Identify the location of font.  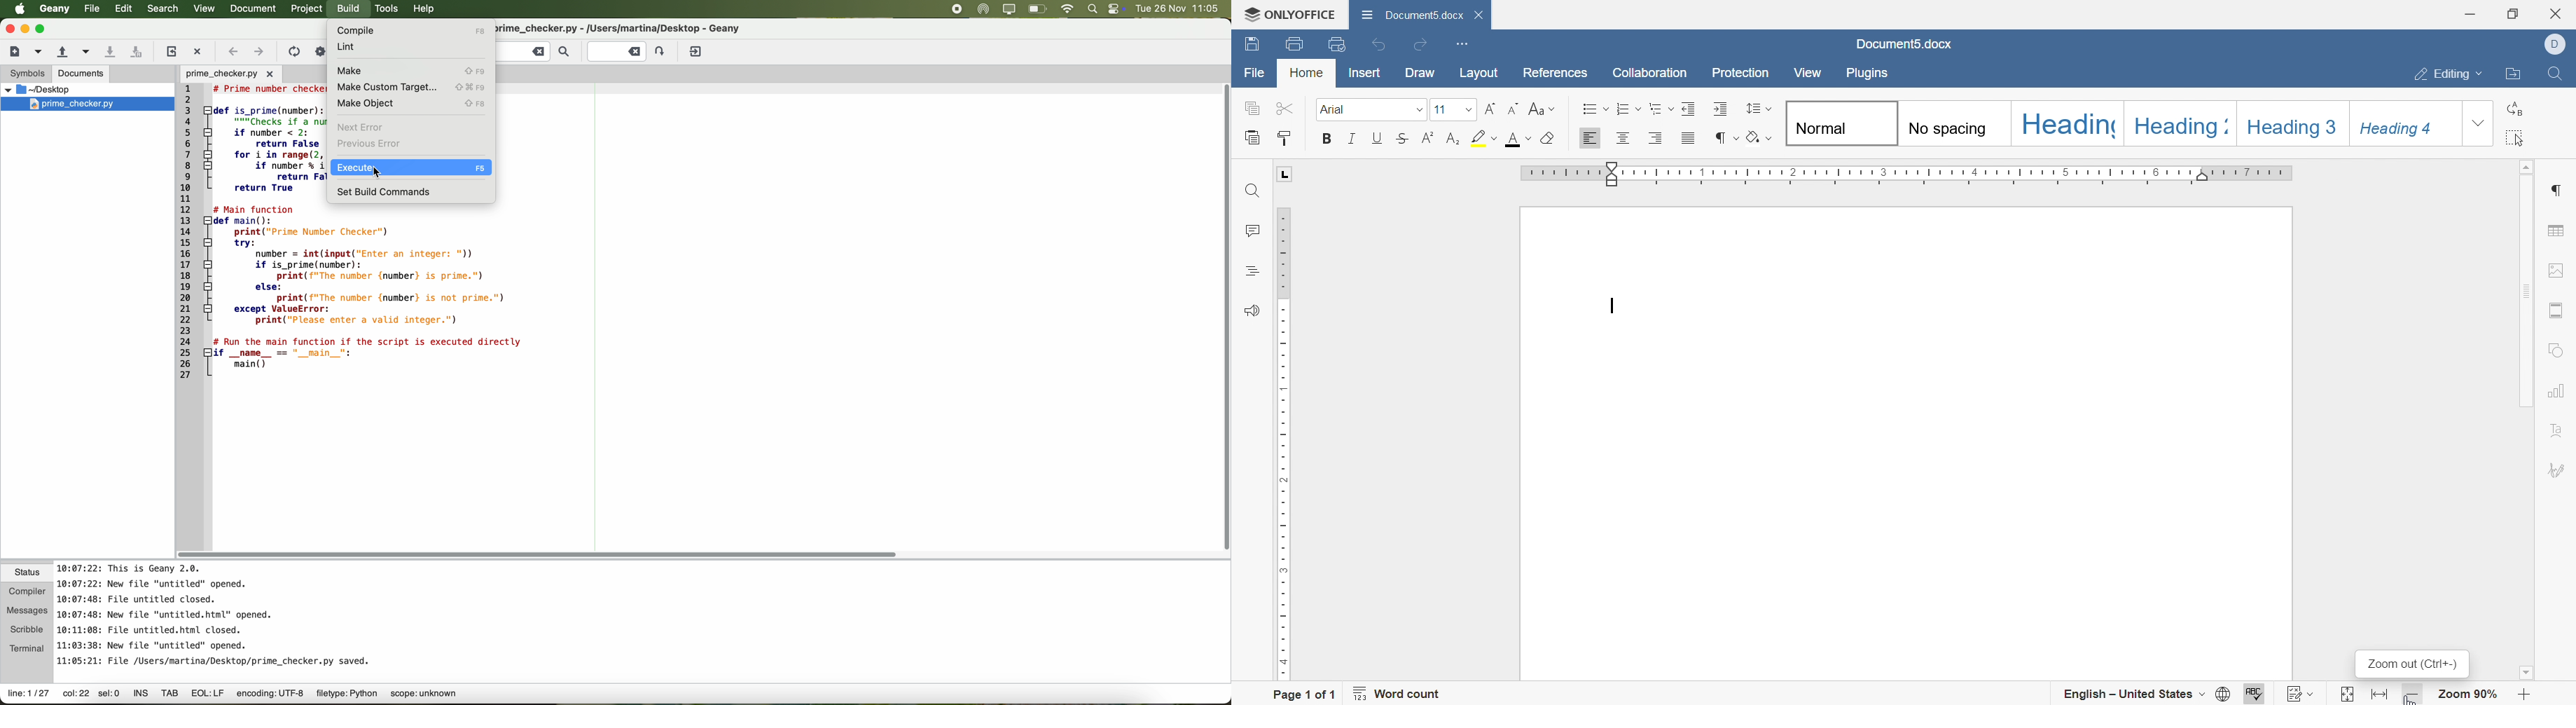
(1374, 110).